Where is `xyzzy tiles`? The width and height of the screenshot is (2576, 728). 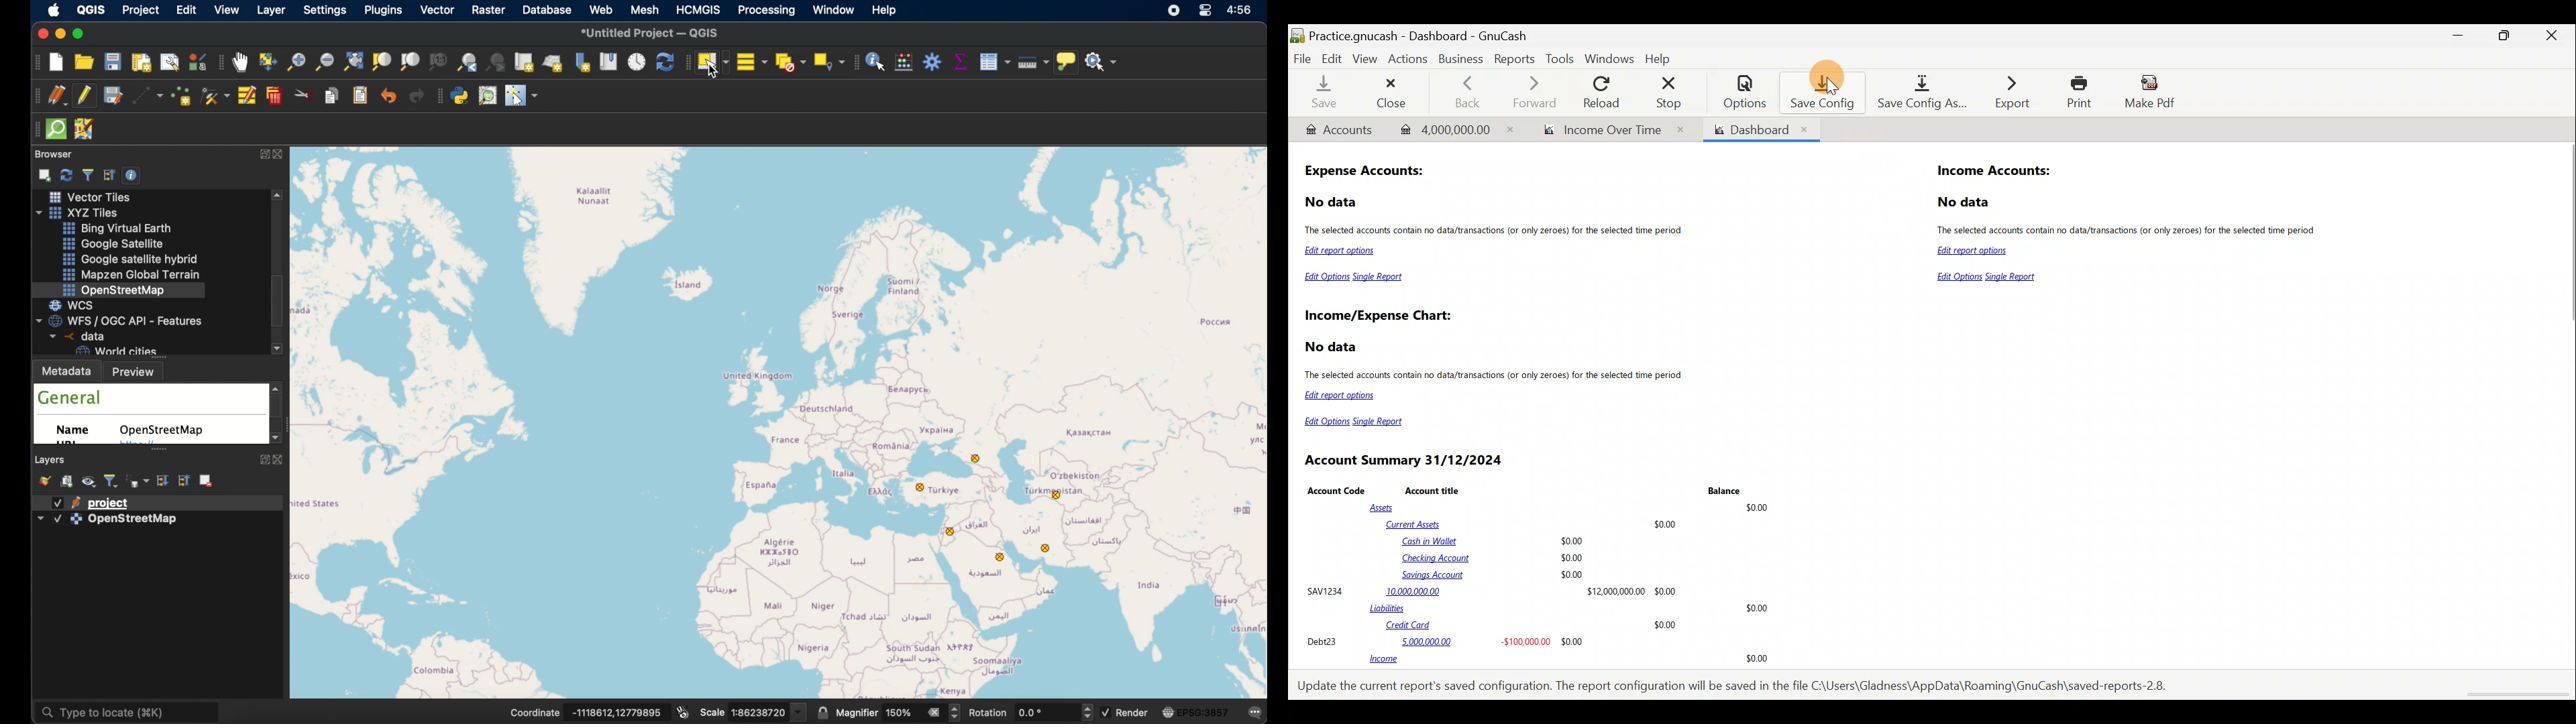
xyzzy tiles is located at coordinates (83, 213).